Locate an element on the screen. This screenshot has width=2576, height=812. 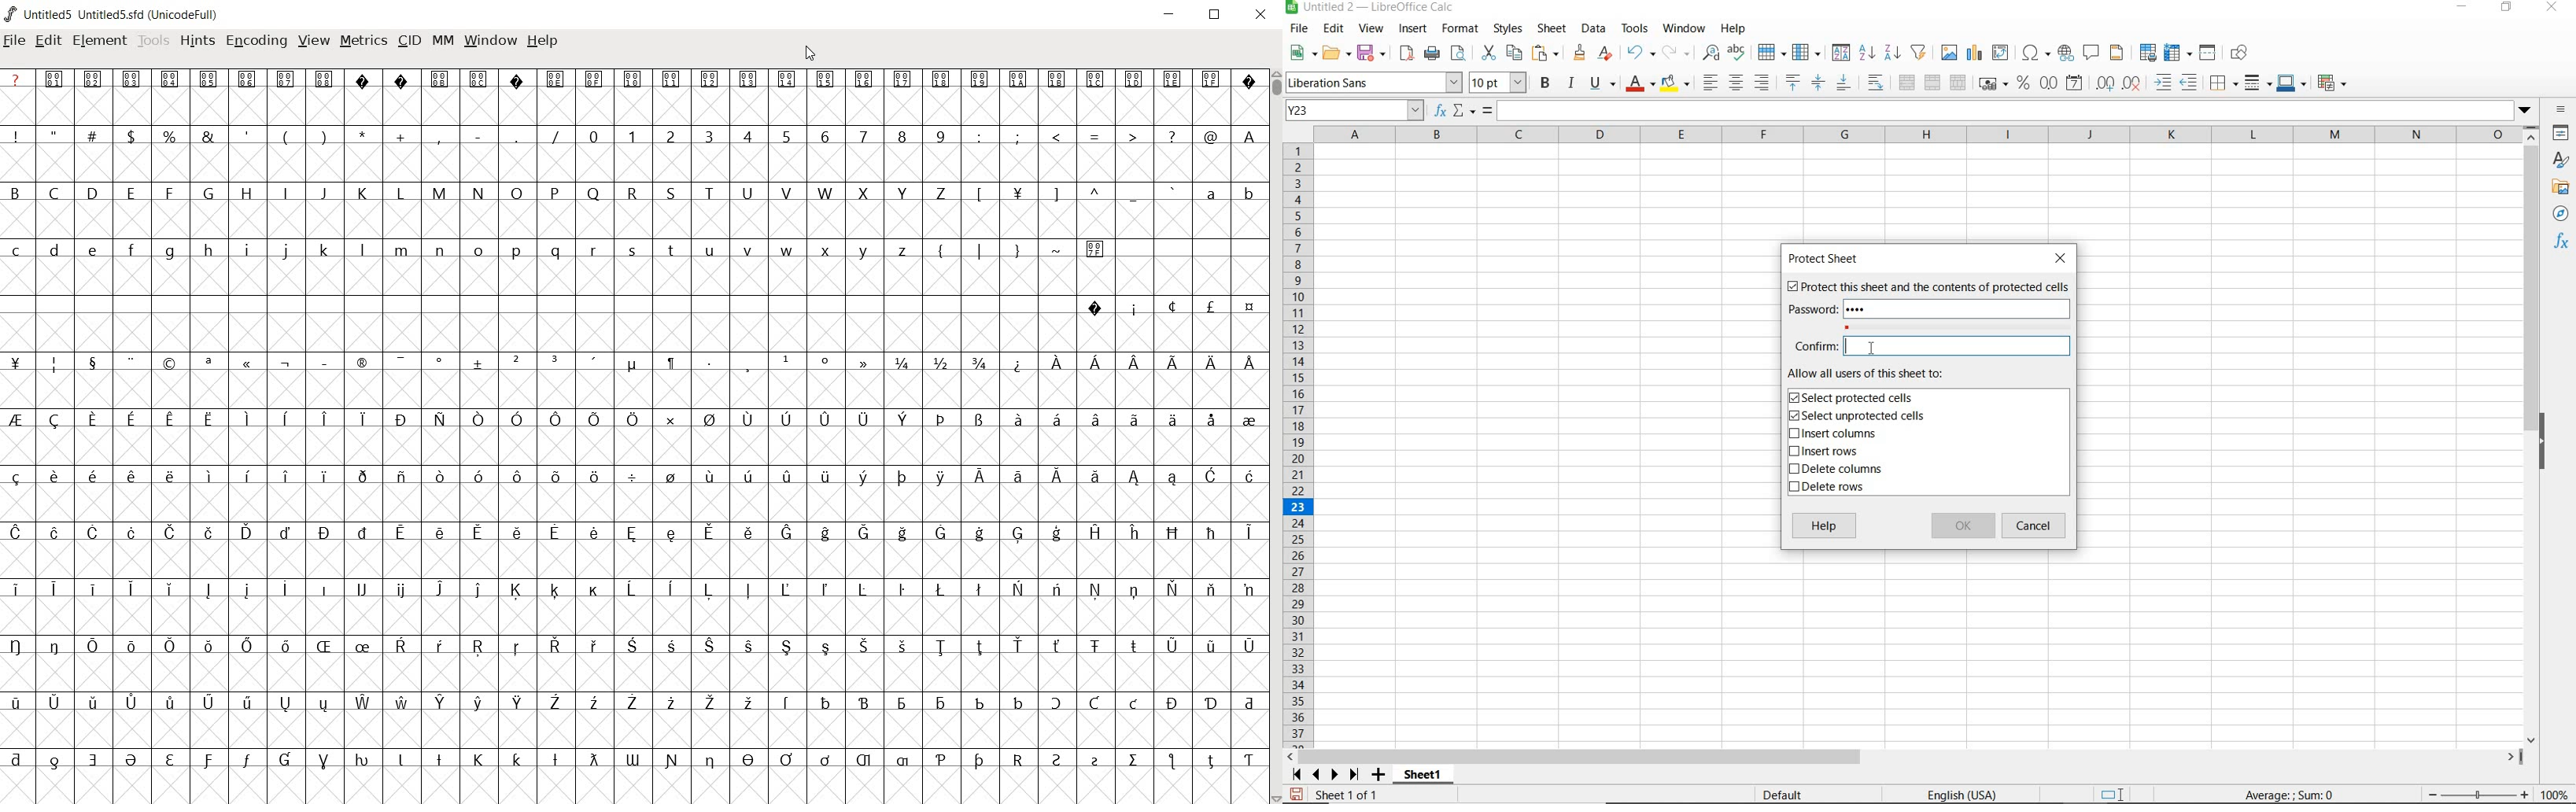
Symbol is located at coordinates (129, 476).